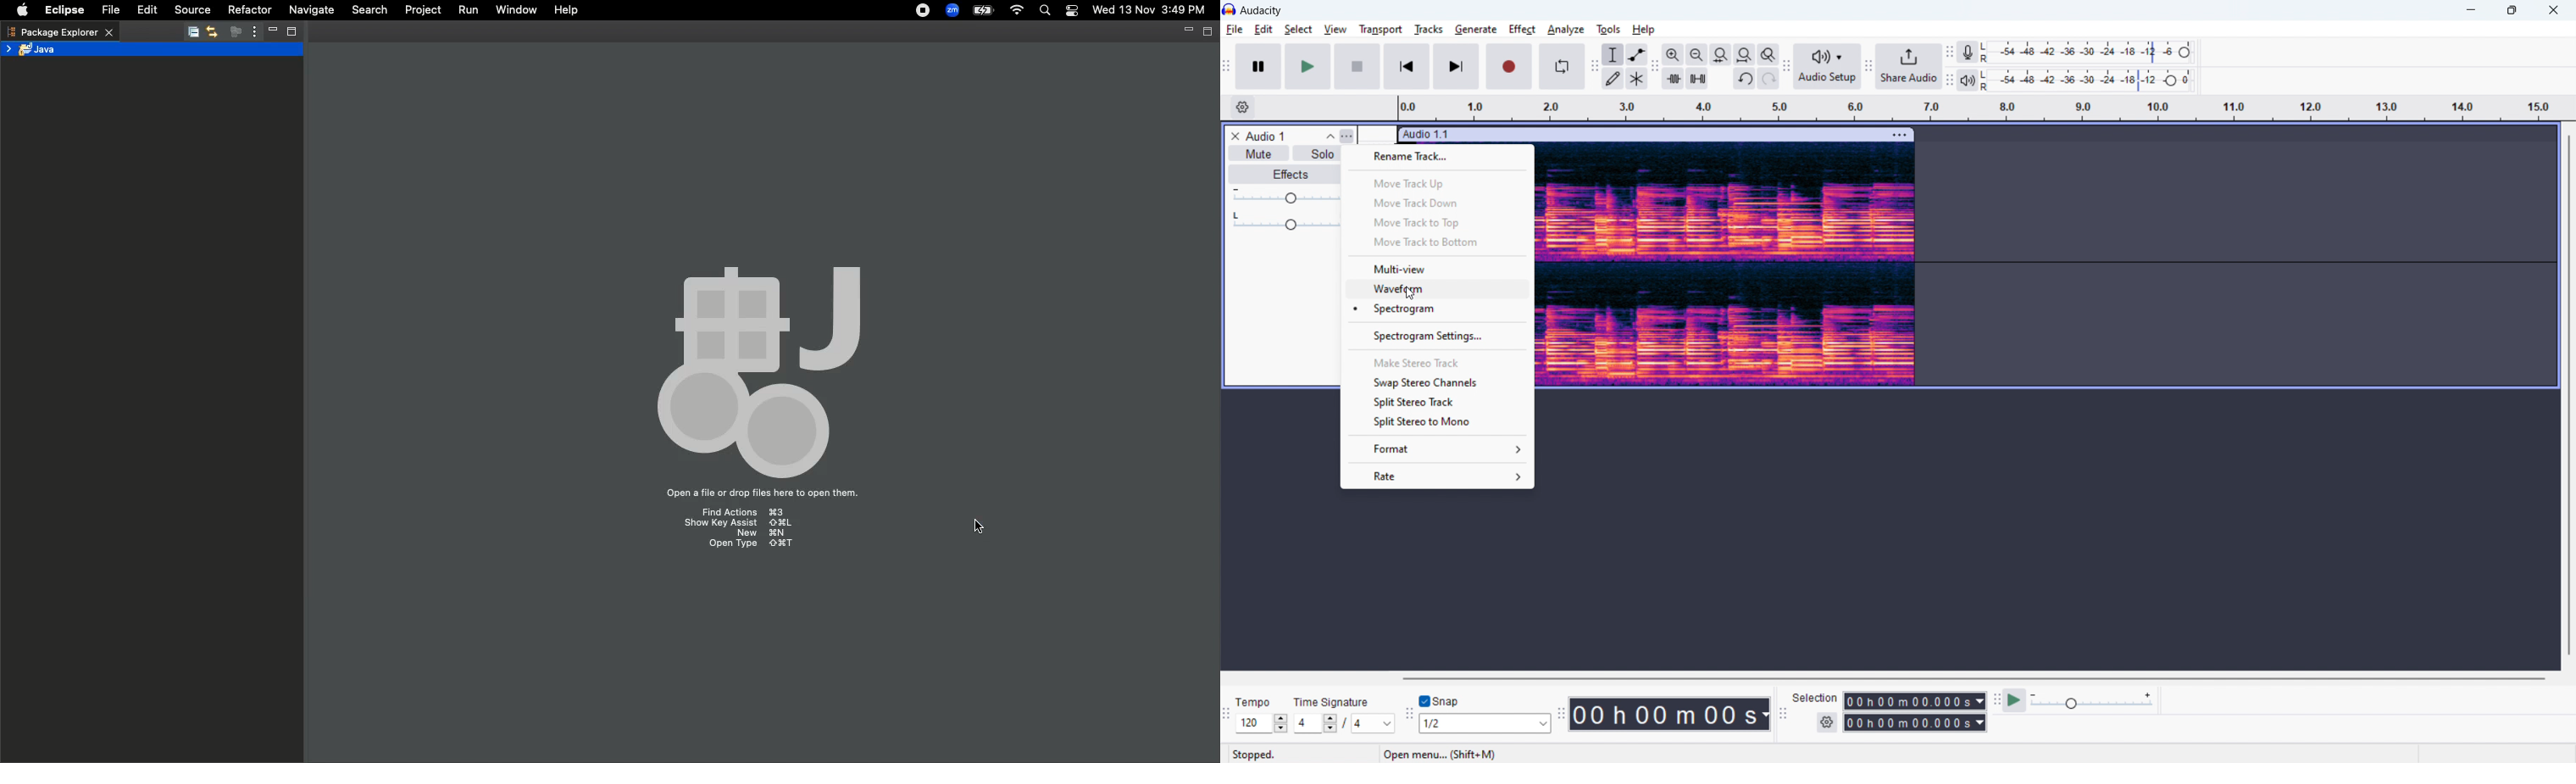  I want to click on Maximize, so click(297, 33).